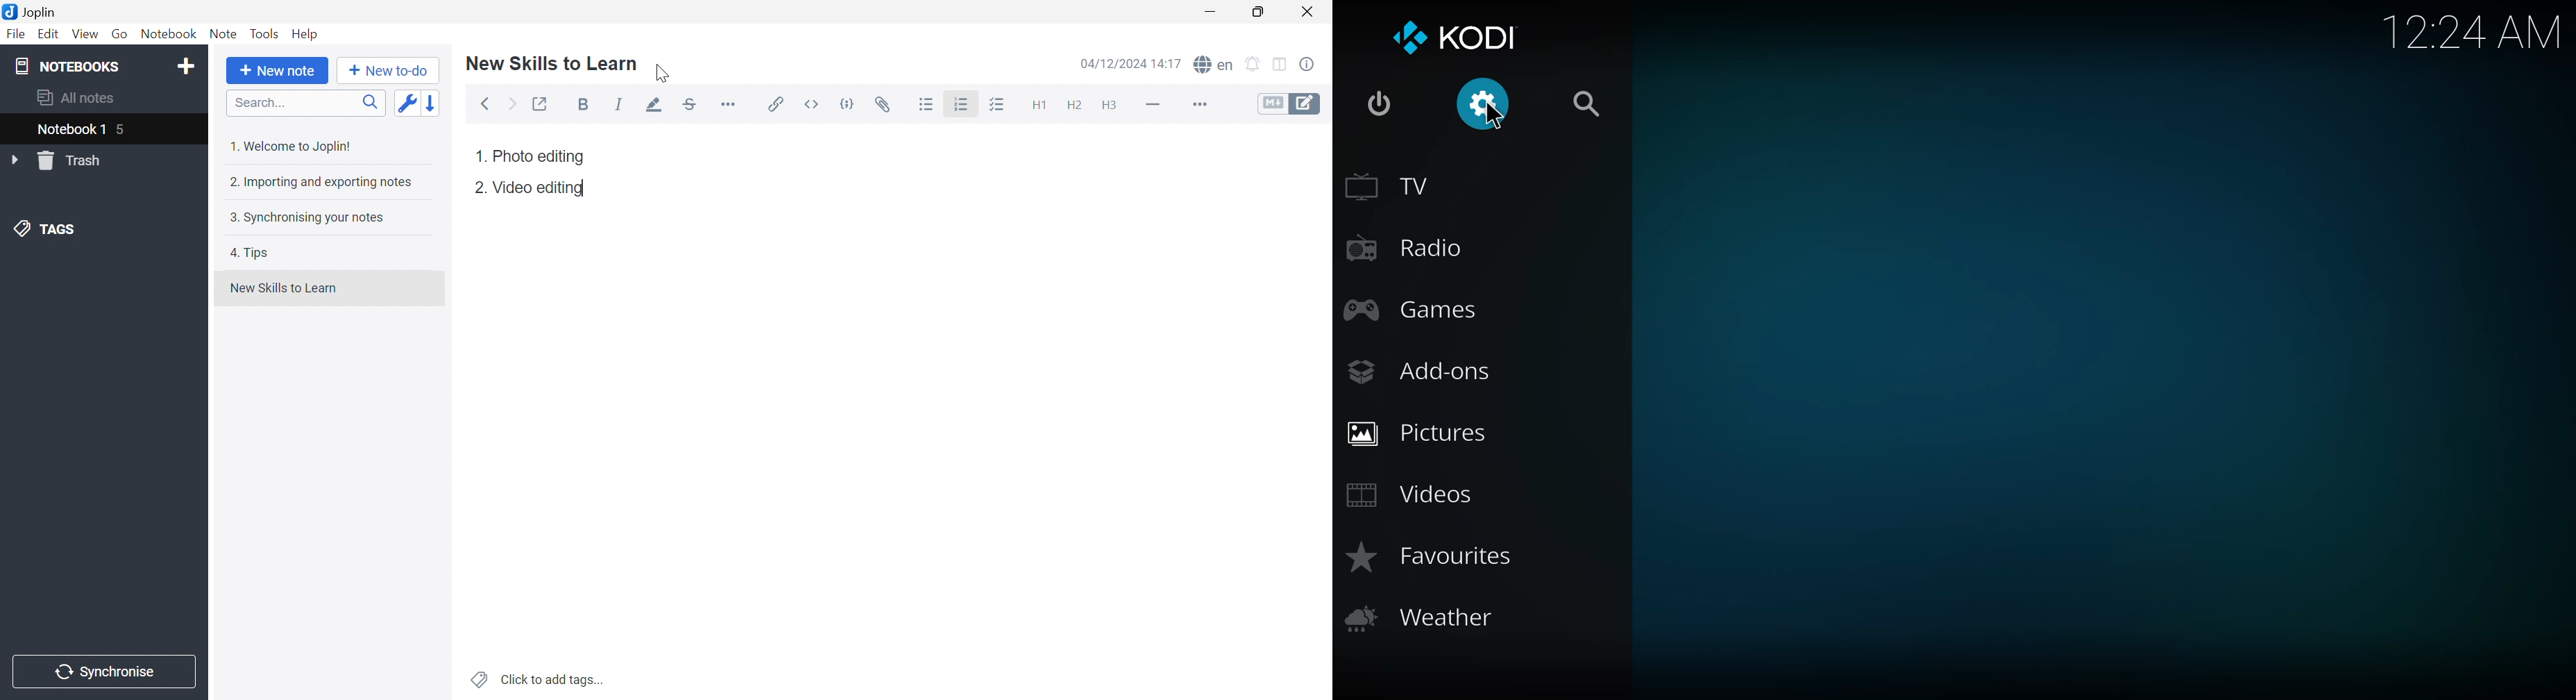  Describe the element at coordinates (1415, 307) in the screenshot. I see `games` at that location.